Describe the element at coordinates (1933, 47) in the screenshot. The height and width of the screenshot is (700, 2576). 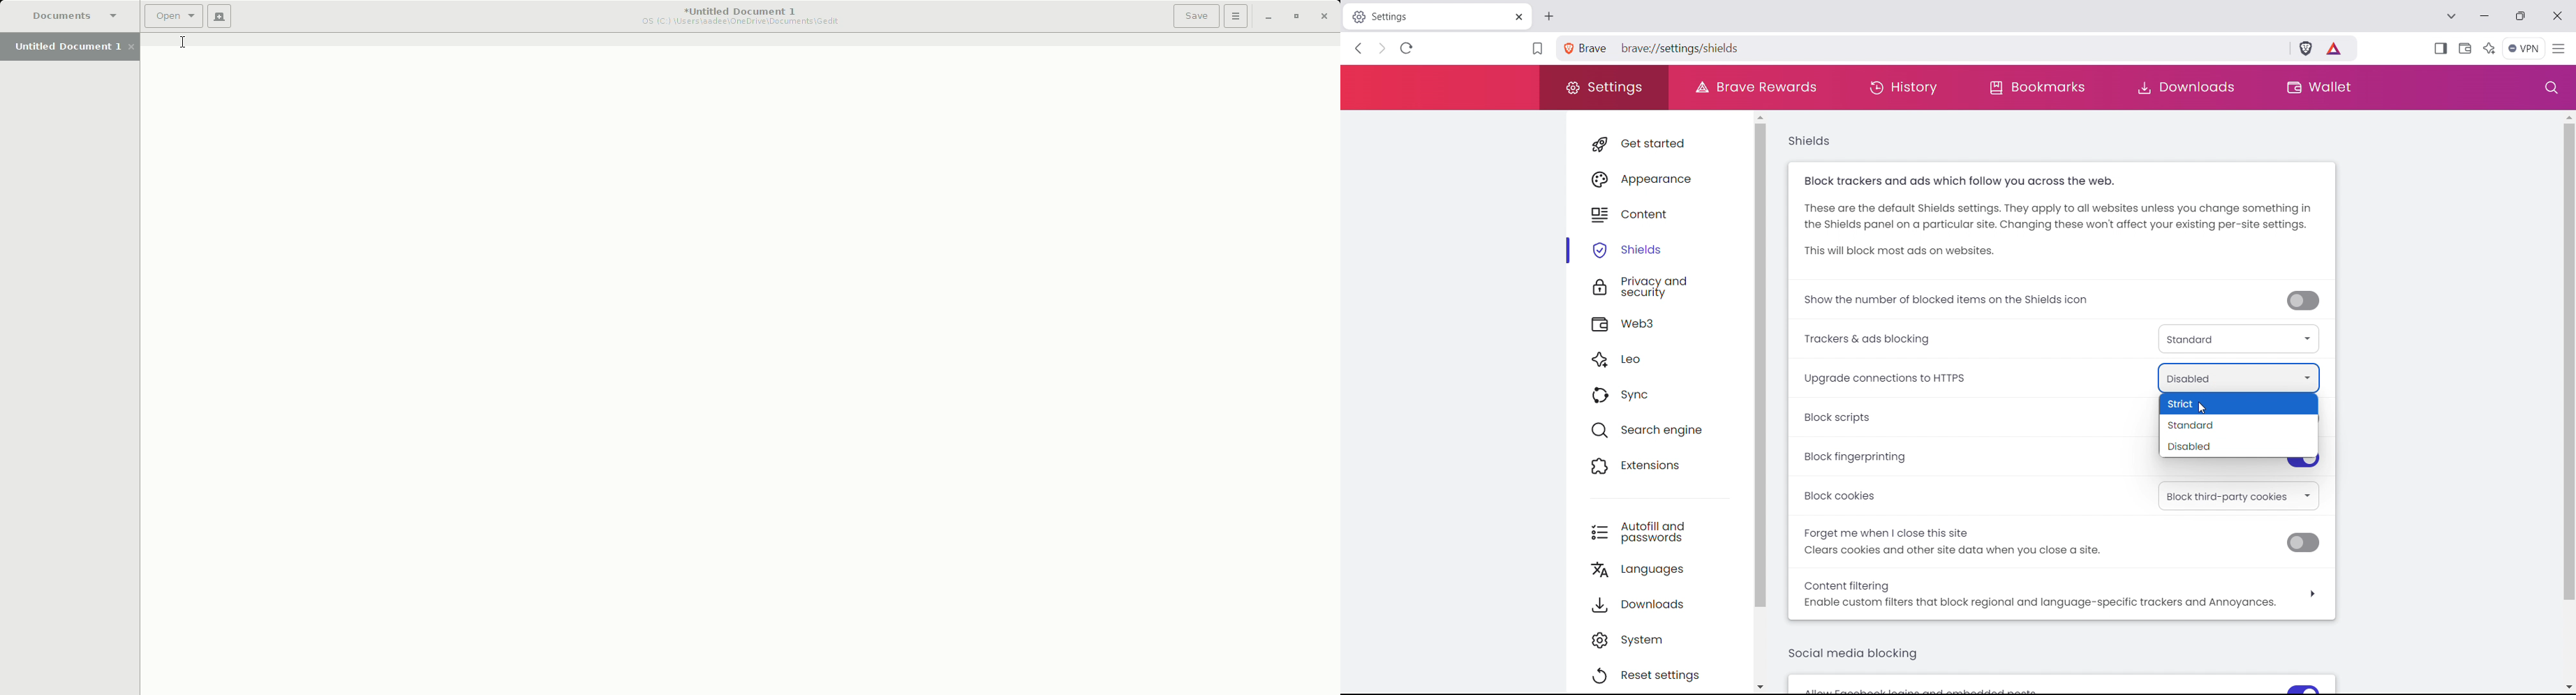
I see `search brave or type a URL` at that location.